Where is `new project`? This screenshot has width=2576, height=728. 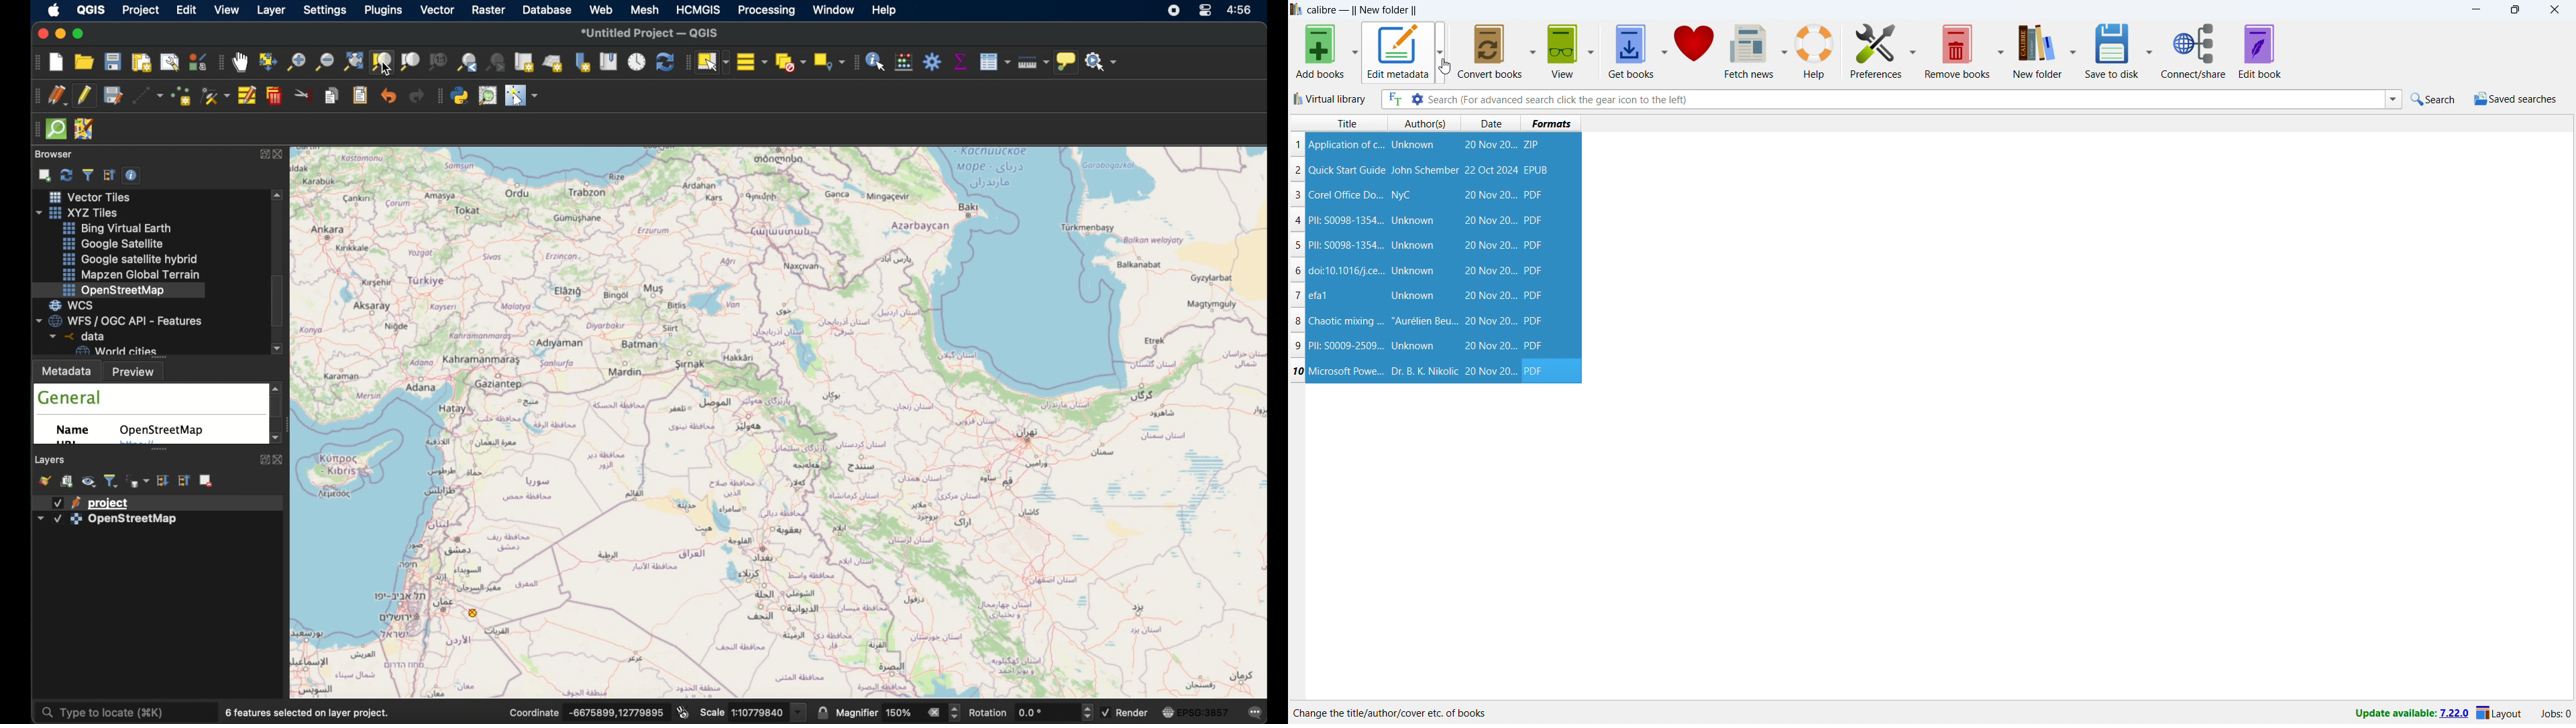 new project is located at coordinates (57, 64).